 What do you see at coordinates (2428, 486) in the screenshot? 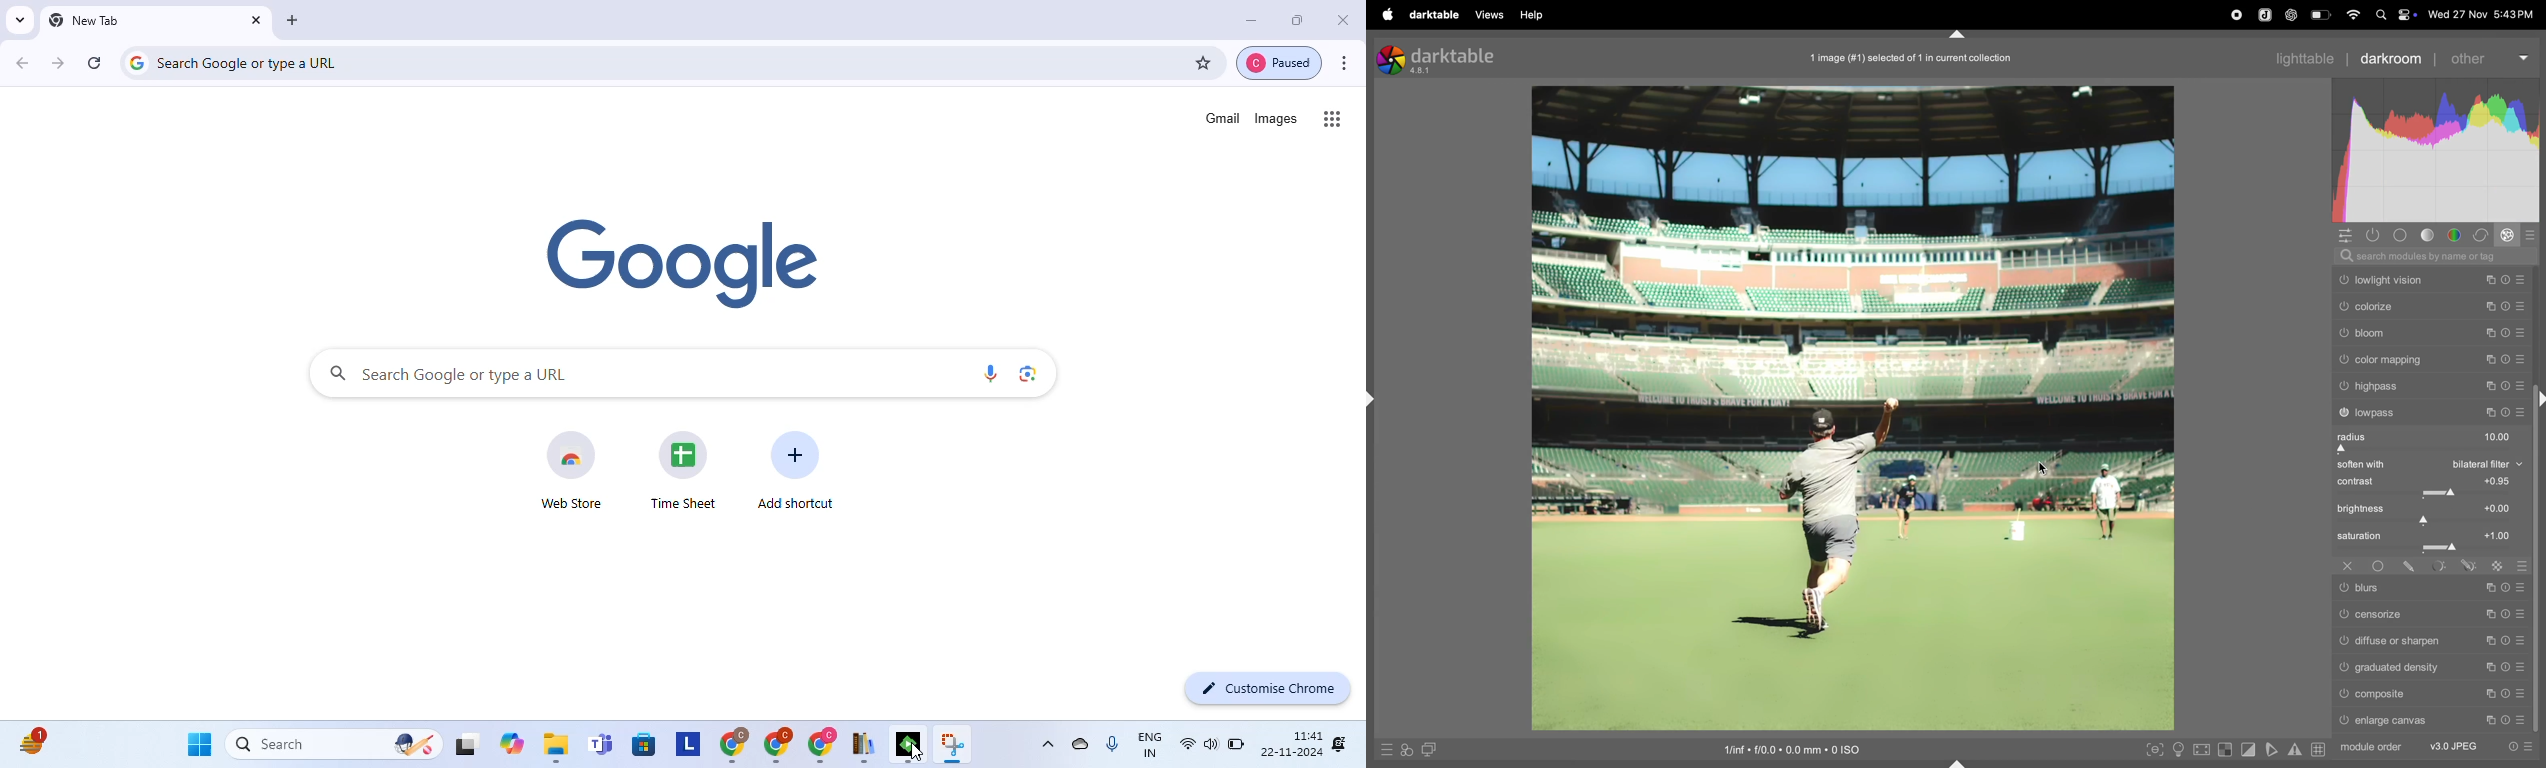
I see `contrast` at bounding box center [2428, 486].